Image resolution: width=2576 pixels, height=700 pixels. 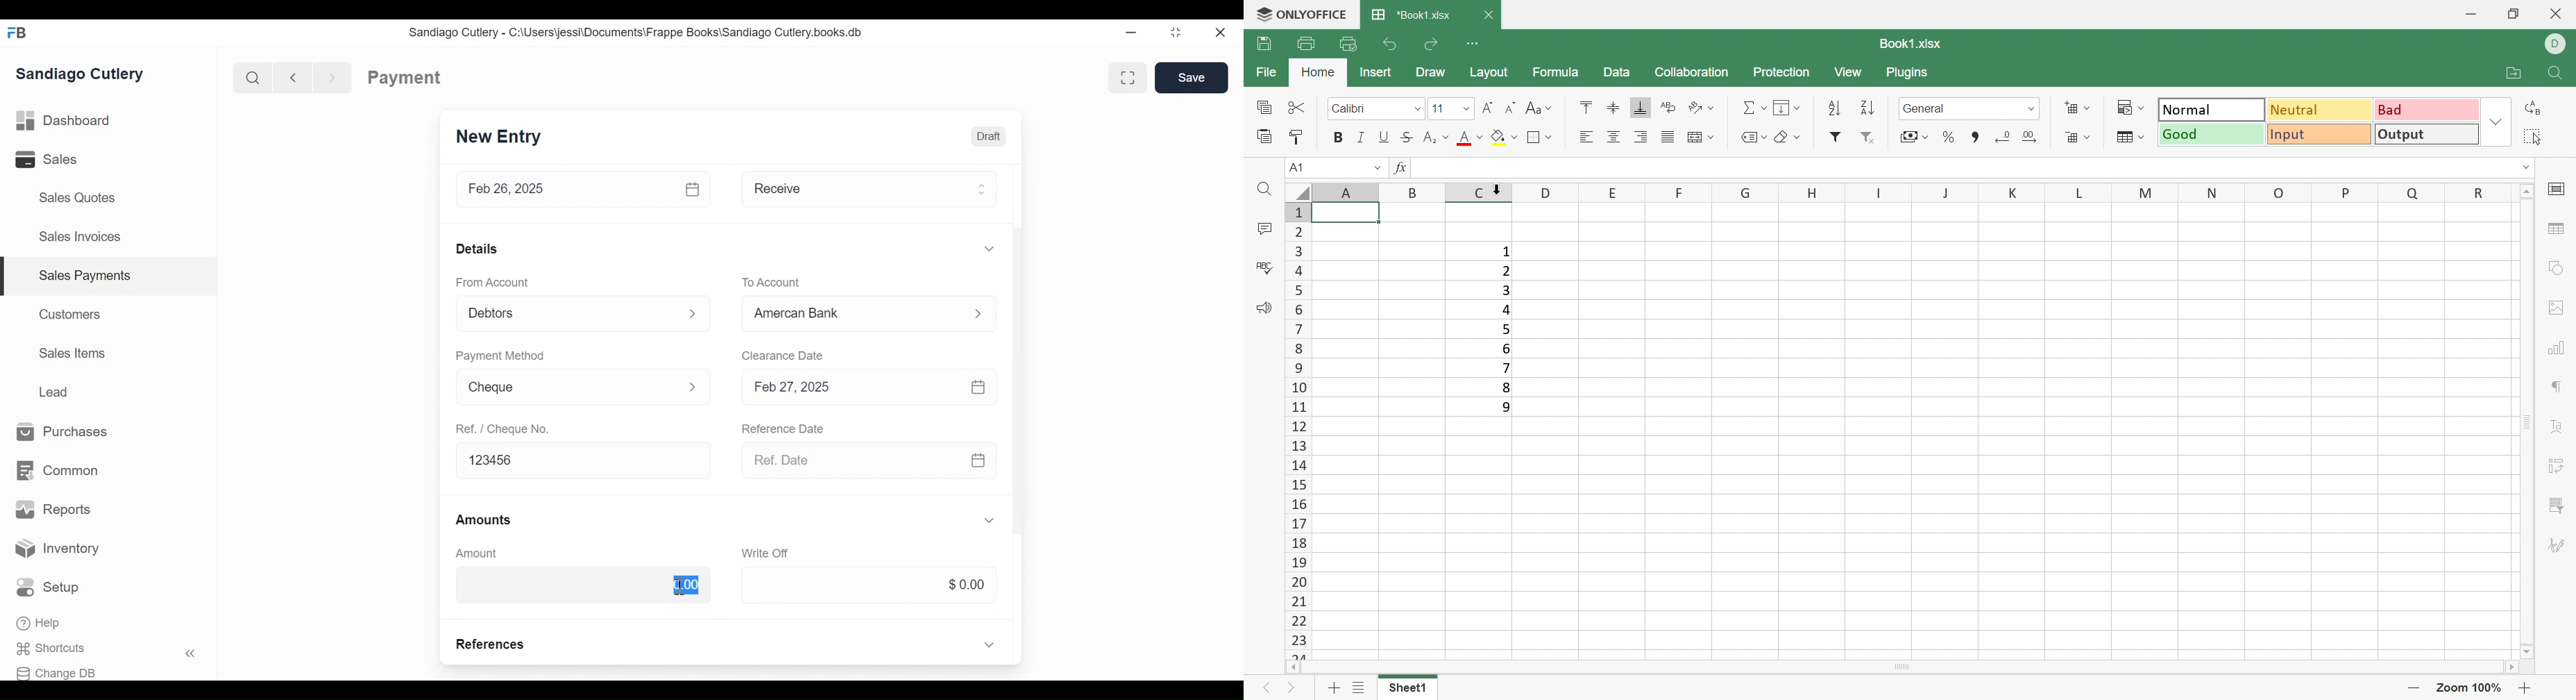 I want to click on Collaboration, so click(x=1694, y=73).